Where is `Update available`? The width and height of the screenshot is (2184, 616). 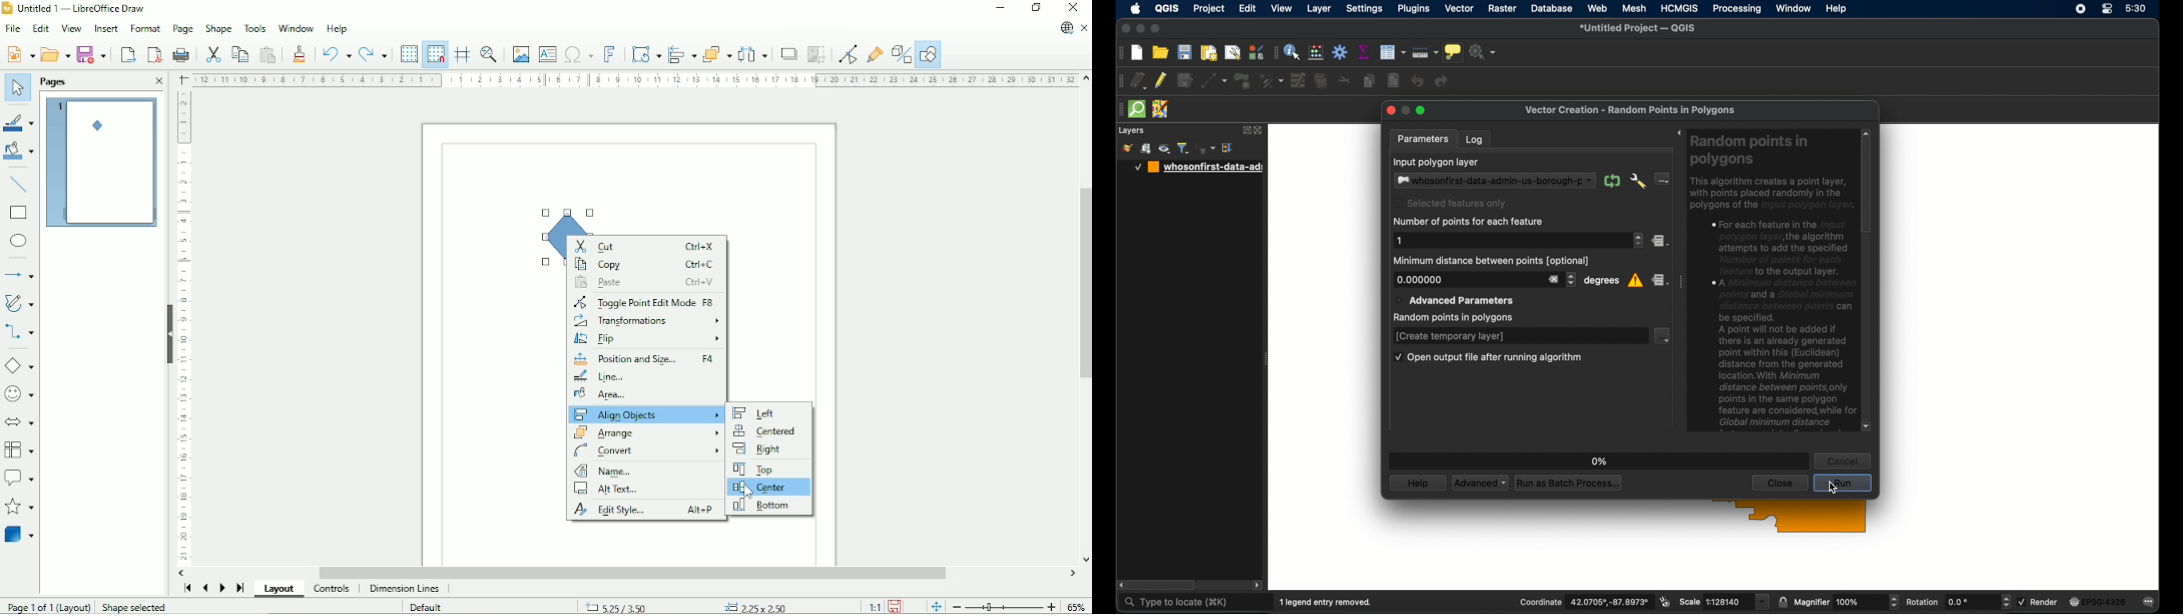
Update available is located at coordinates (1065, 28).